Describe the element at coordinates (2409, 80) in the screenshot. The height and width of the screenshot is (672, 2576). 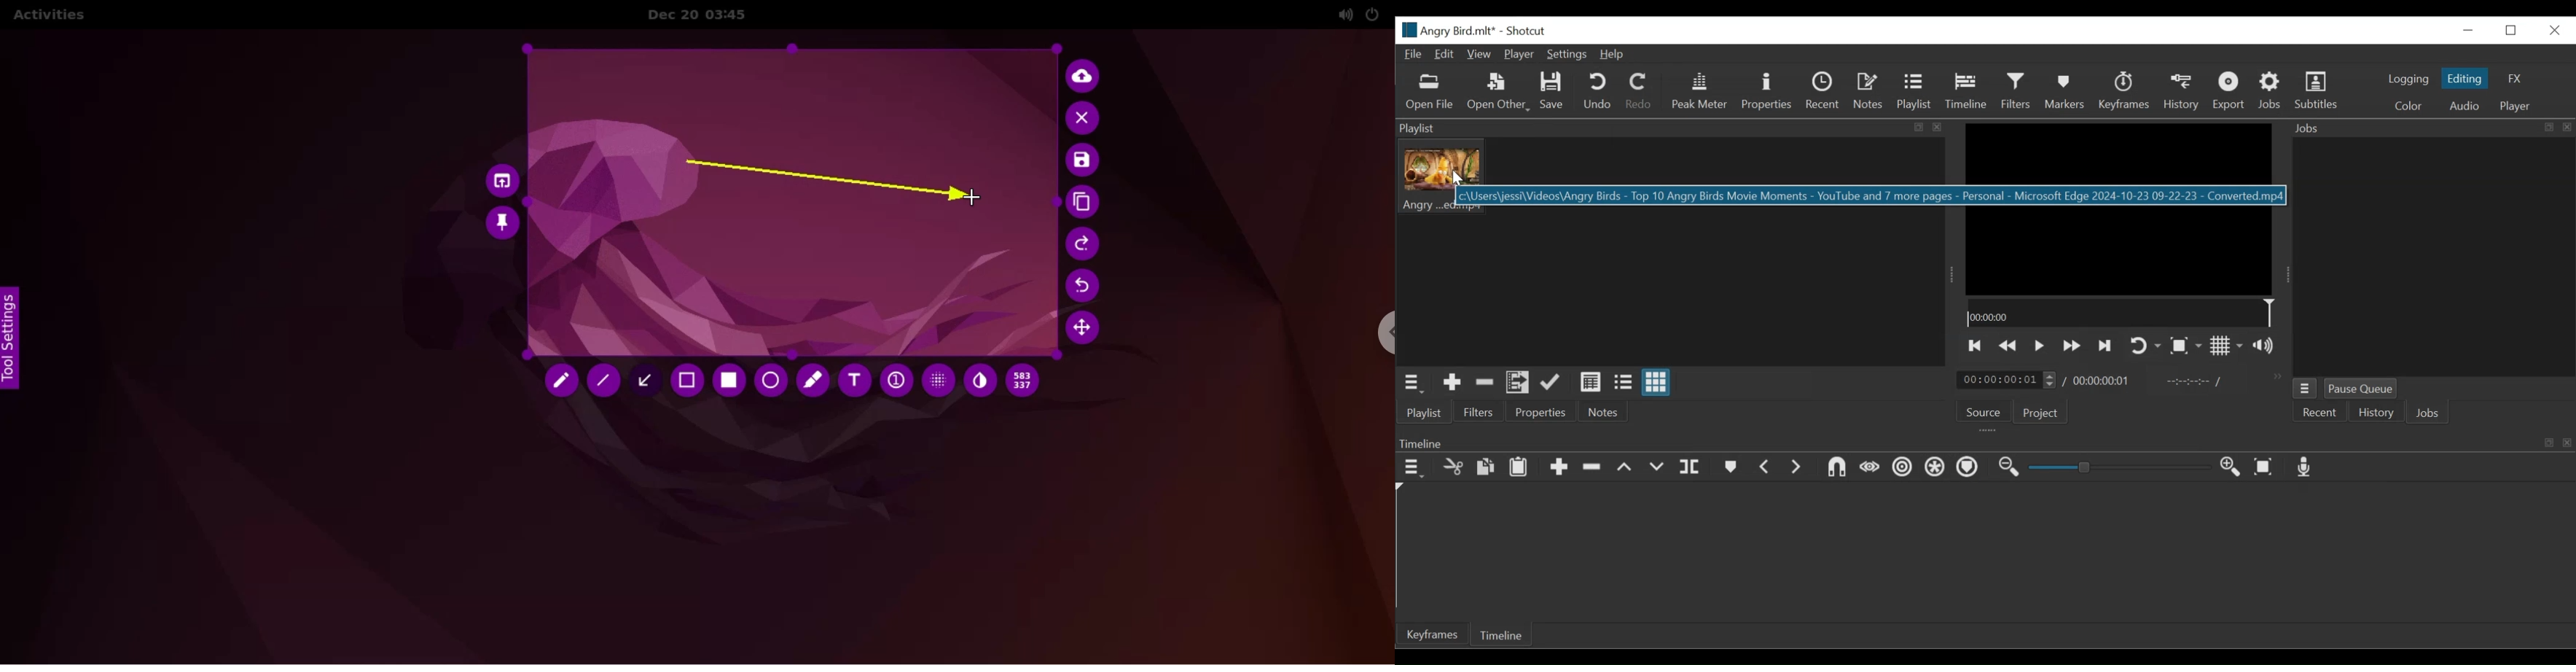
I see `logging` at that location.